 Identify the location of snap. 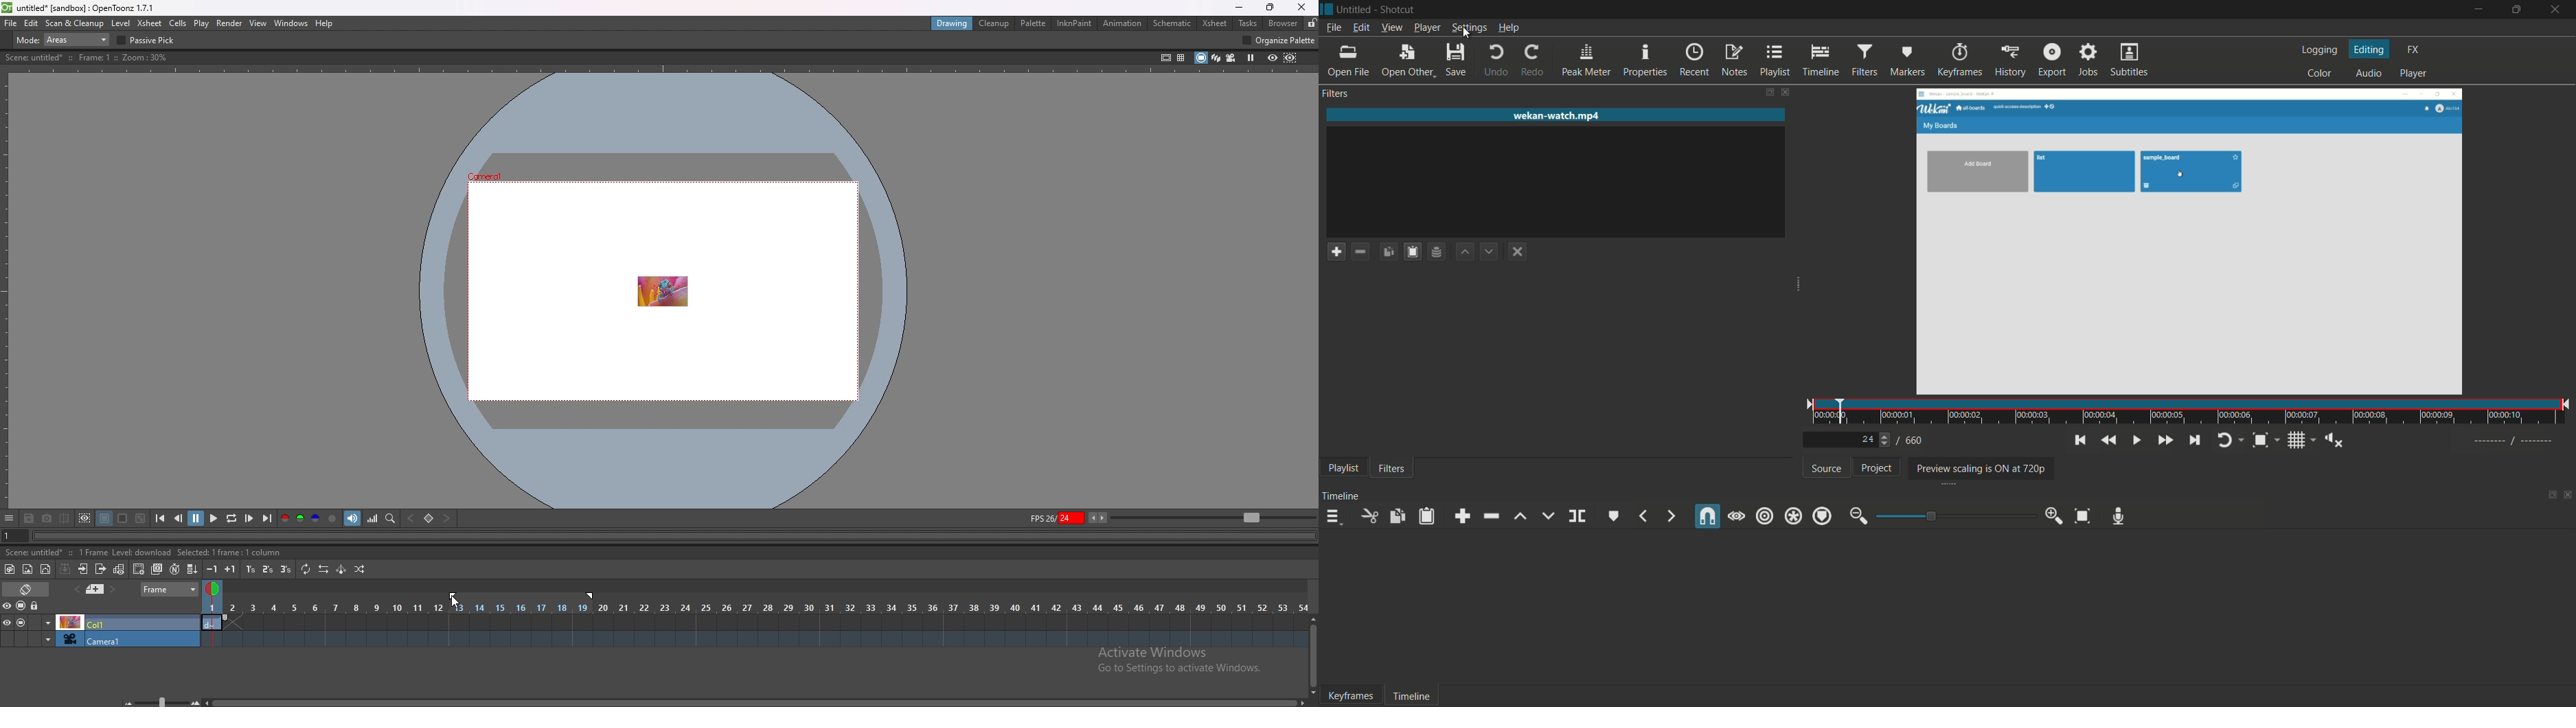
(1707, 518).